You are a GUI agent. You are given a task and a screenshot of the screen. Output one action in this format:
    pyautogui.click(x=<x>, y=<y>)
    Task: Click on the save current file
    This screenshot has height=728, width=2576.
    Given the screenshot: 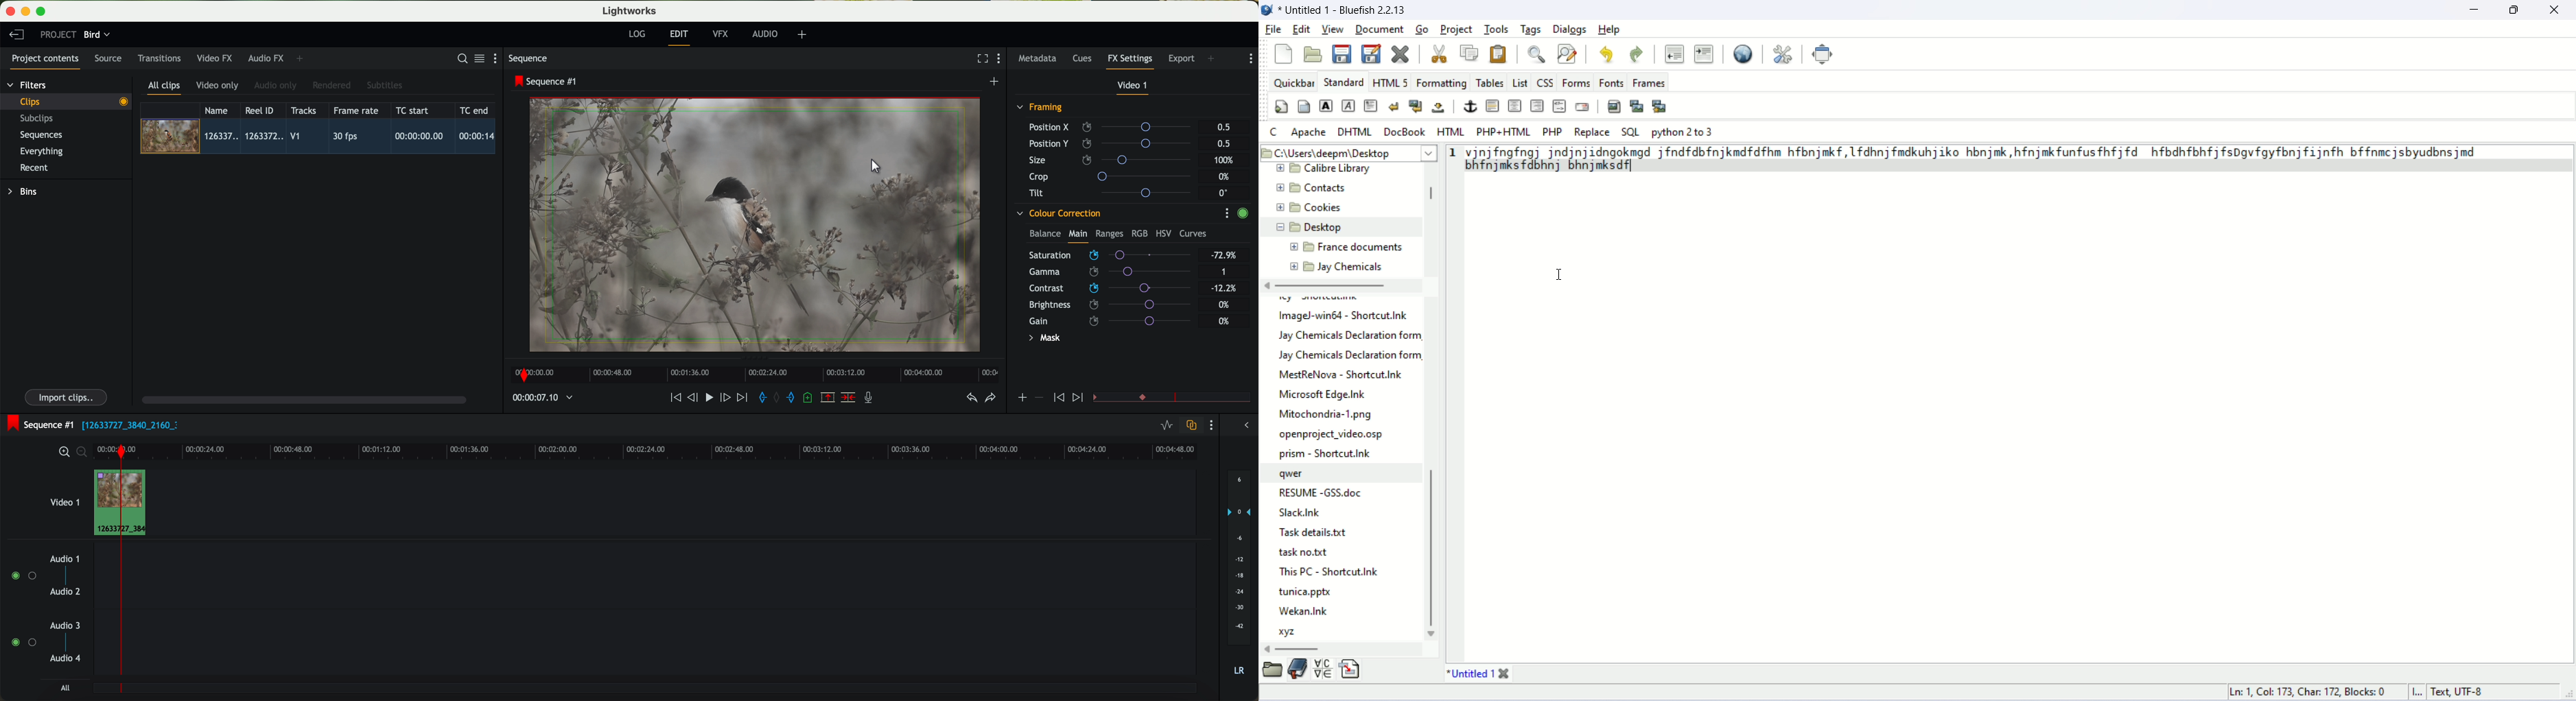 What is the action you would take?
    pyautogui.click(x=1342, y=55)
    